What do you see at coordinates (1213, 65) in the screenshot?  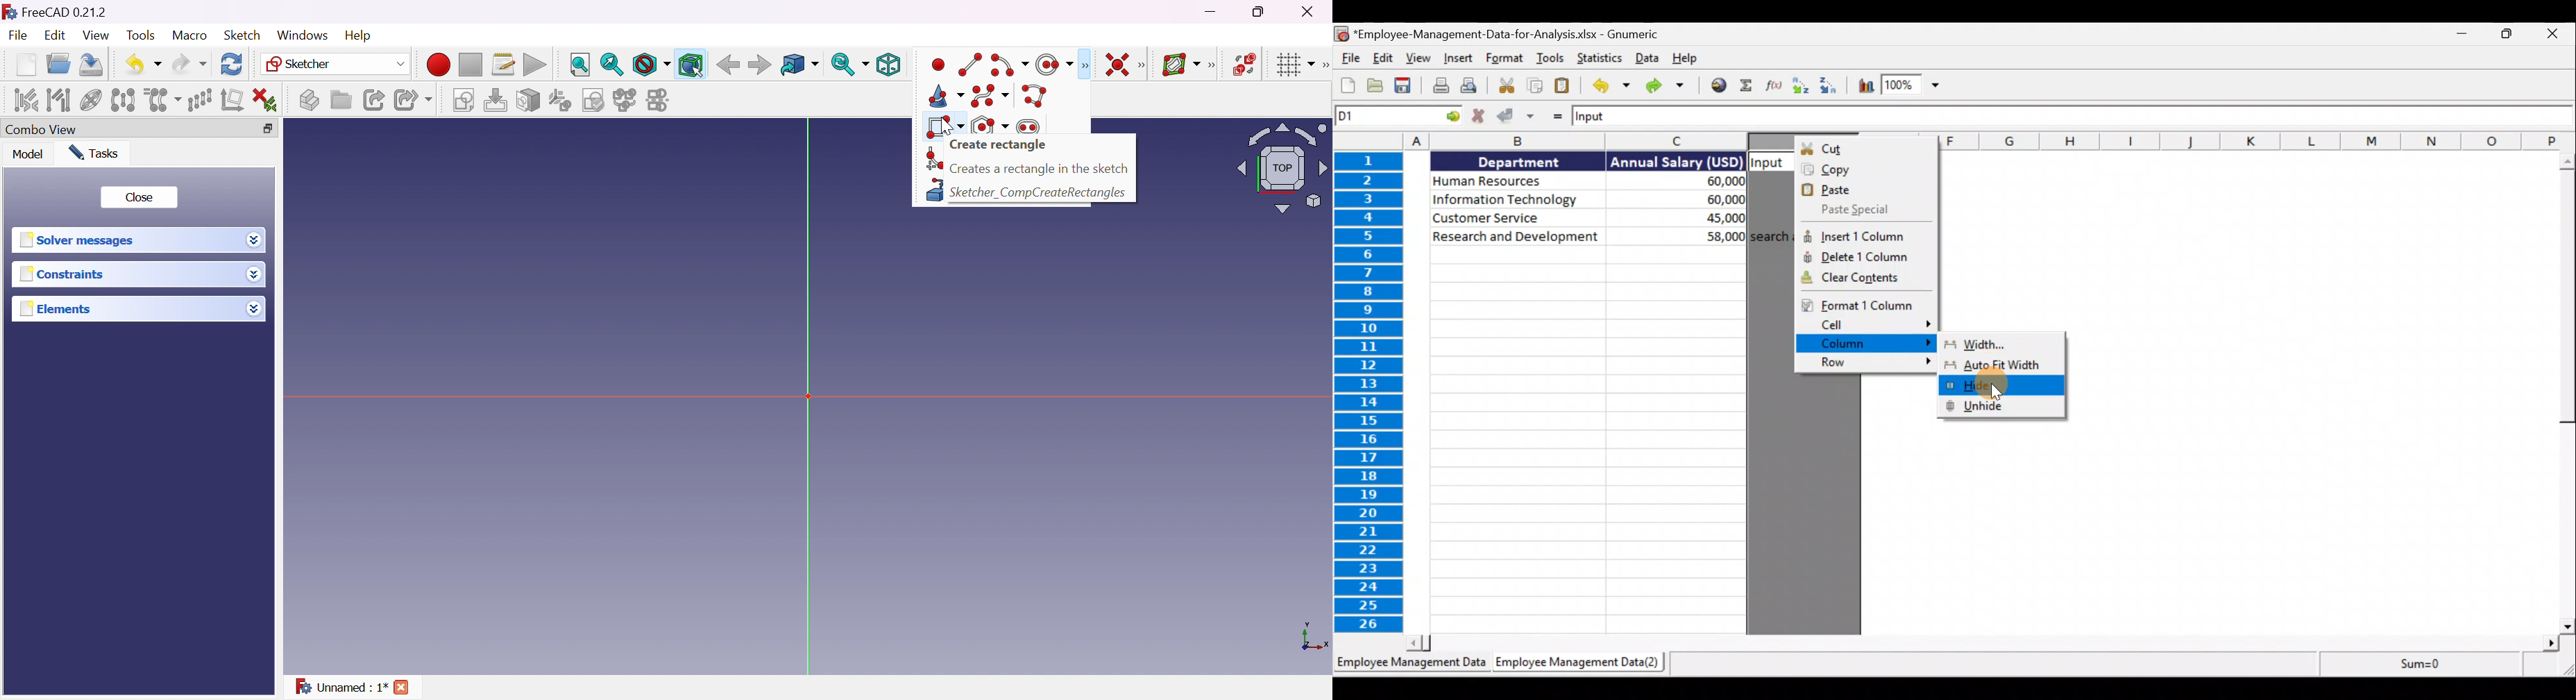 I see `[Sketcher B-spline tools]` at bounding box center [1213, 65].